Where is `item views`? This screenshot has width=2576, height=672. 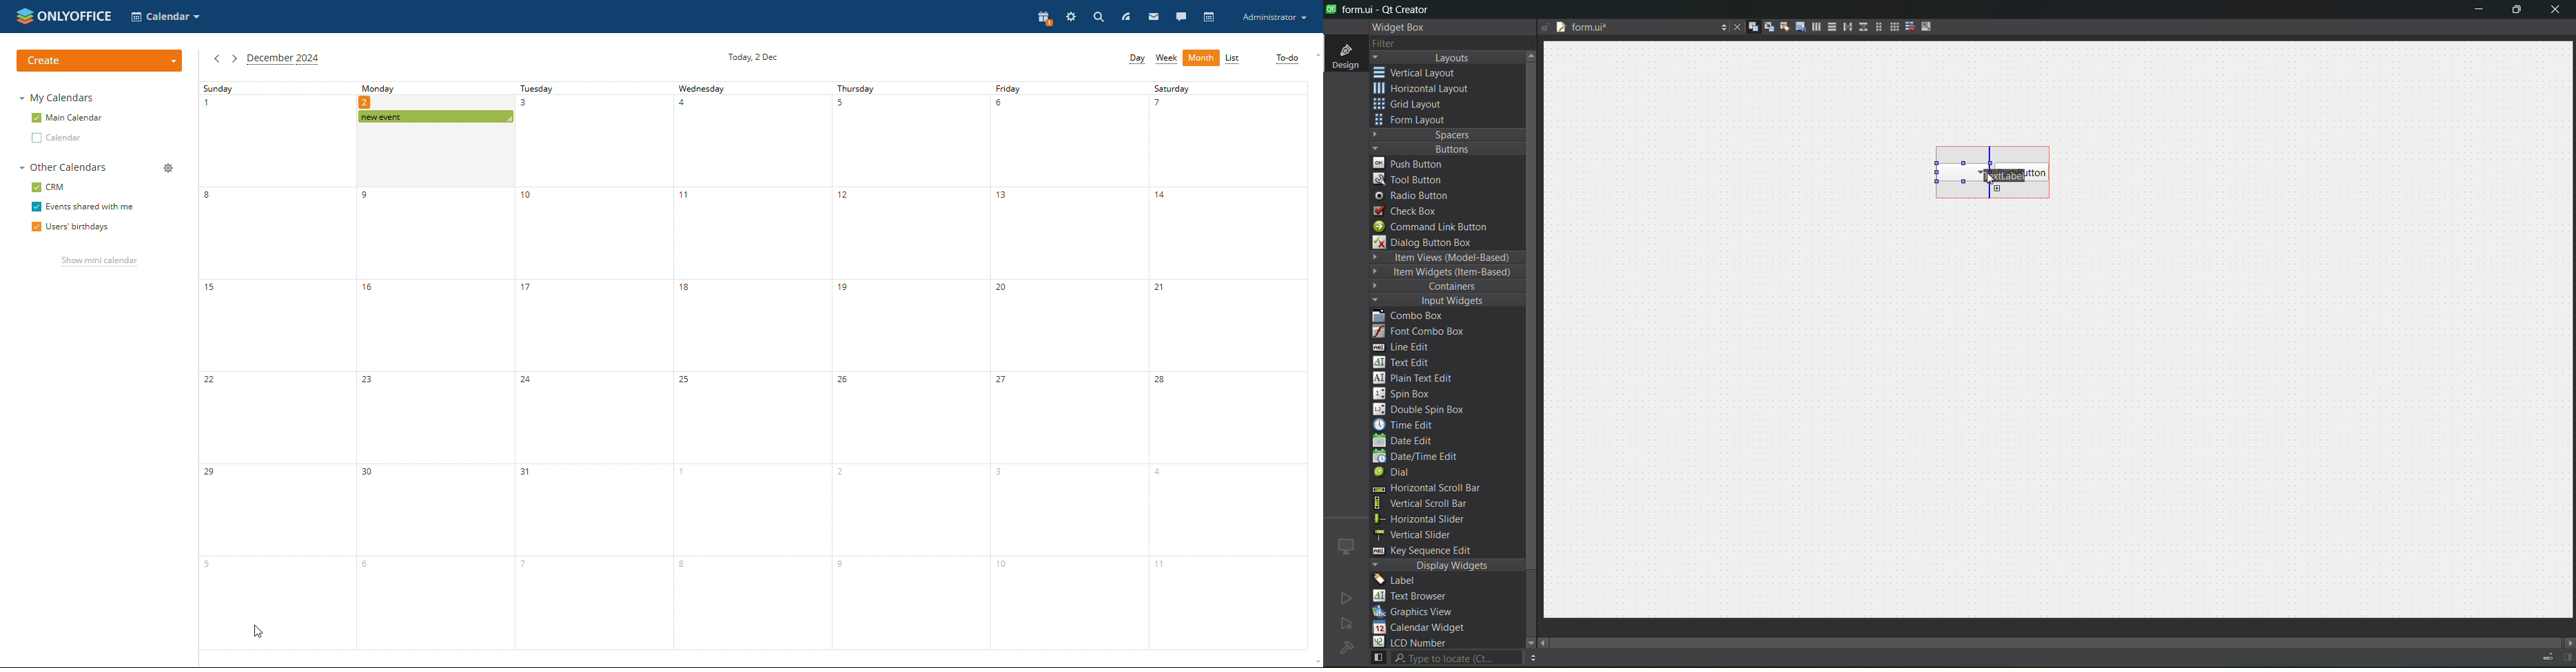
item views is located at coordinates (1446, 258).